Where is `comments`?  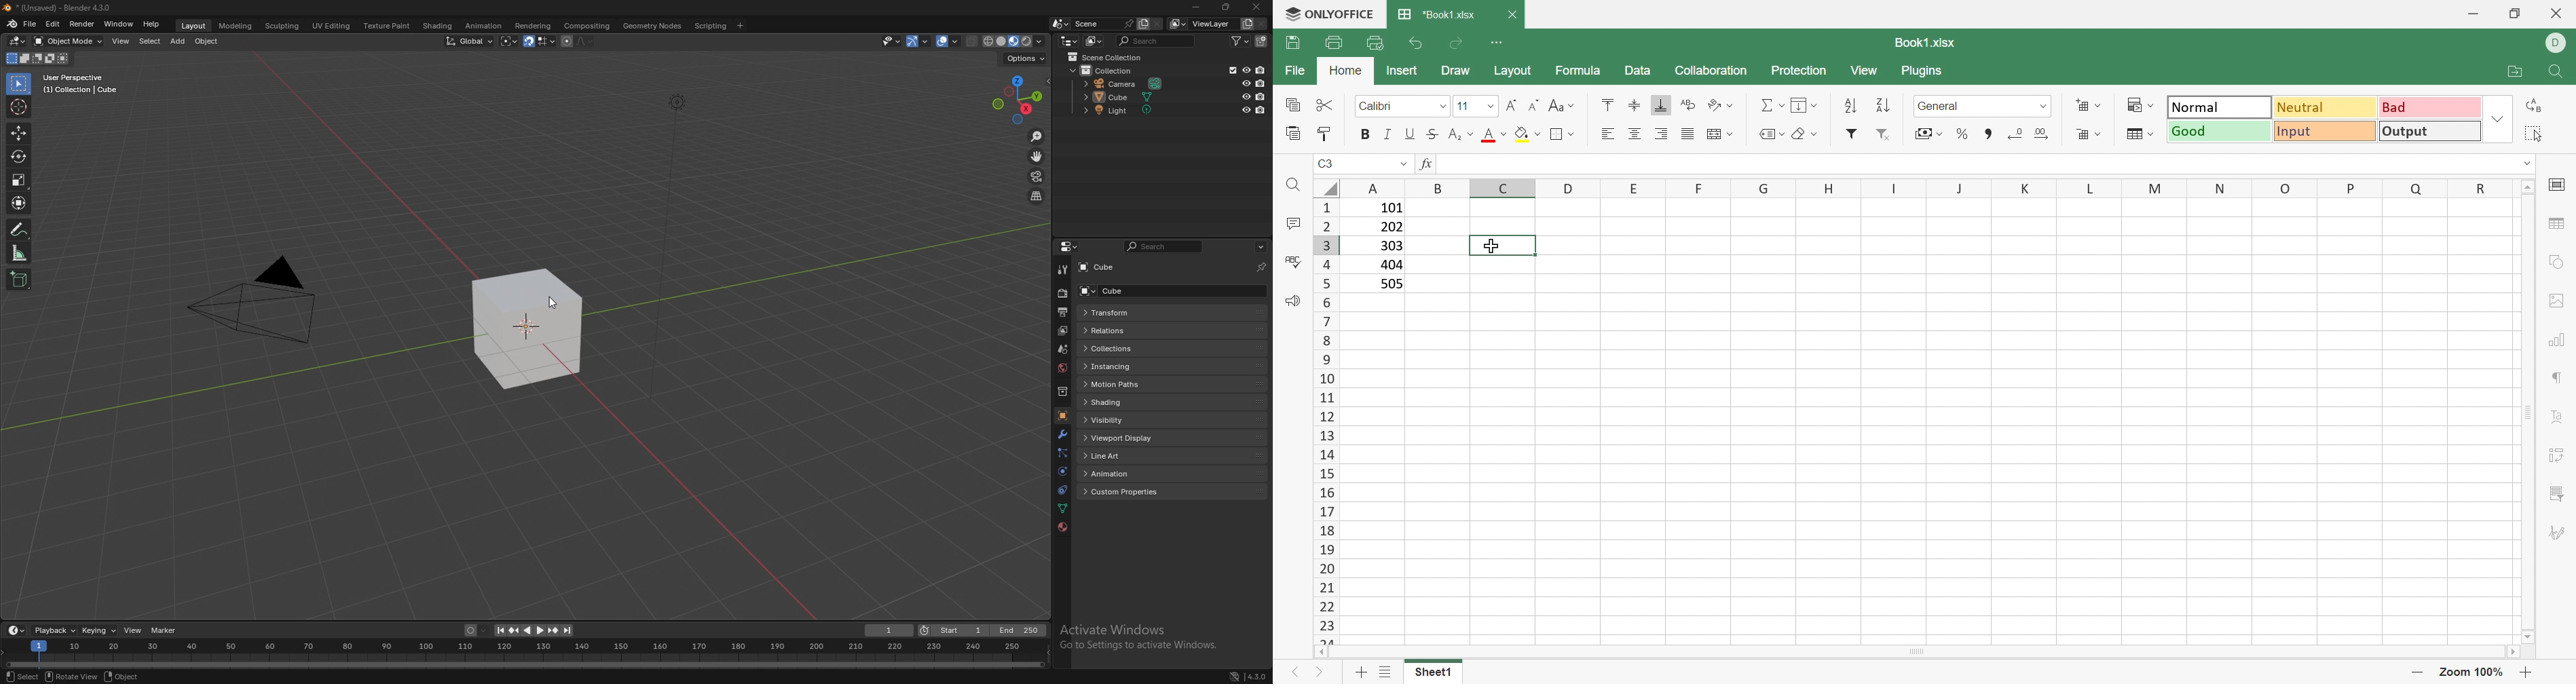 comments is located at coordinates (1292, 223).